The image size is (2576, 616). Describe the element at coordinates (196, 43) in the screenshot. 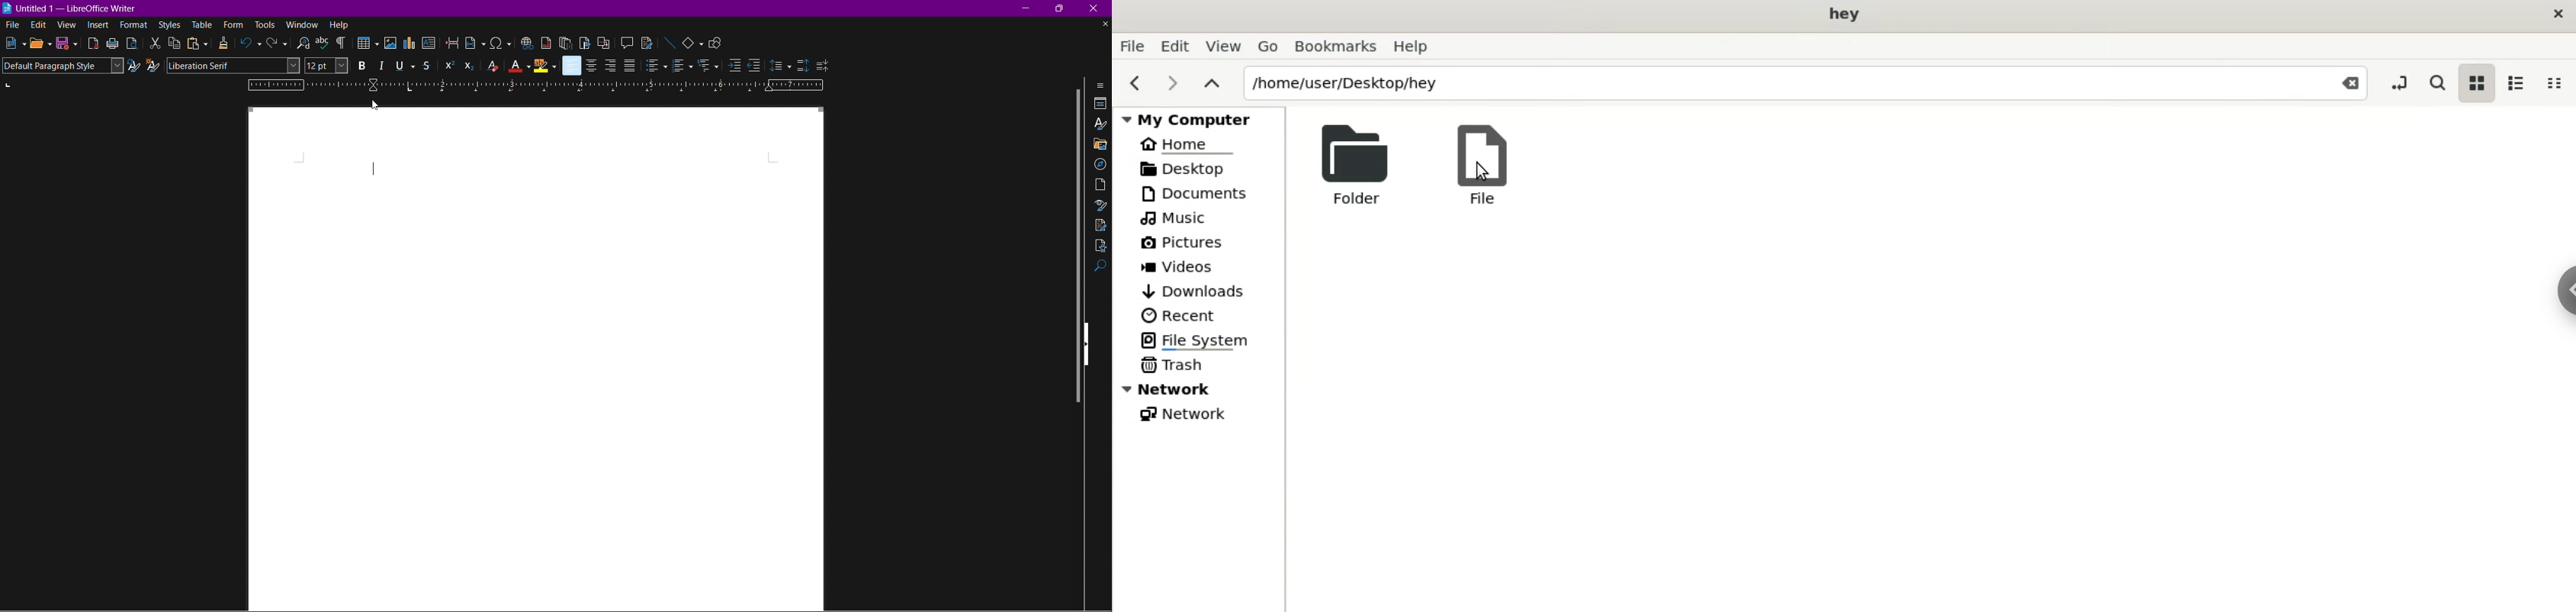

I see `Paste` at that location.